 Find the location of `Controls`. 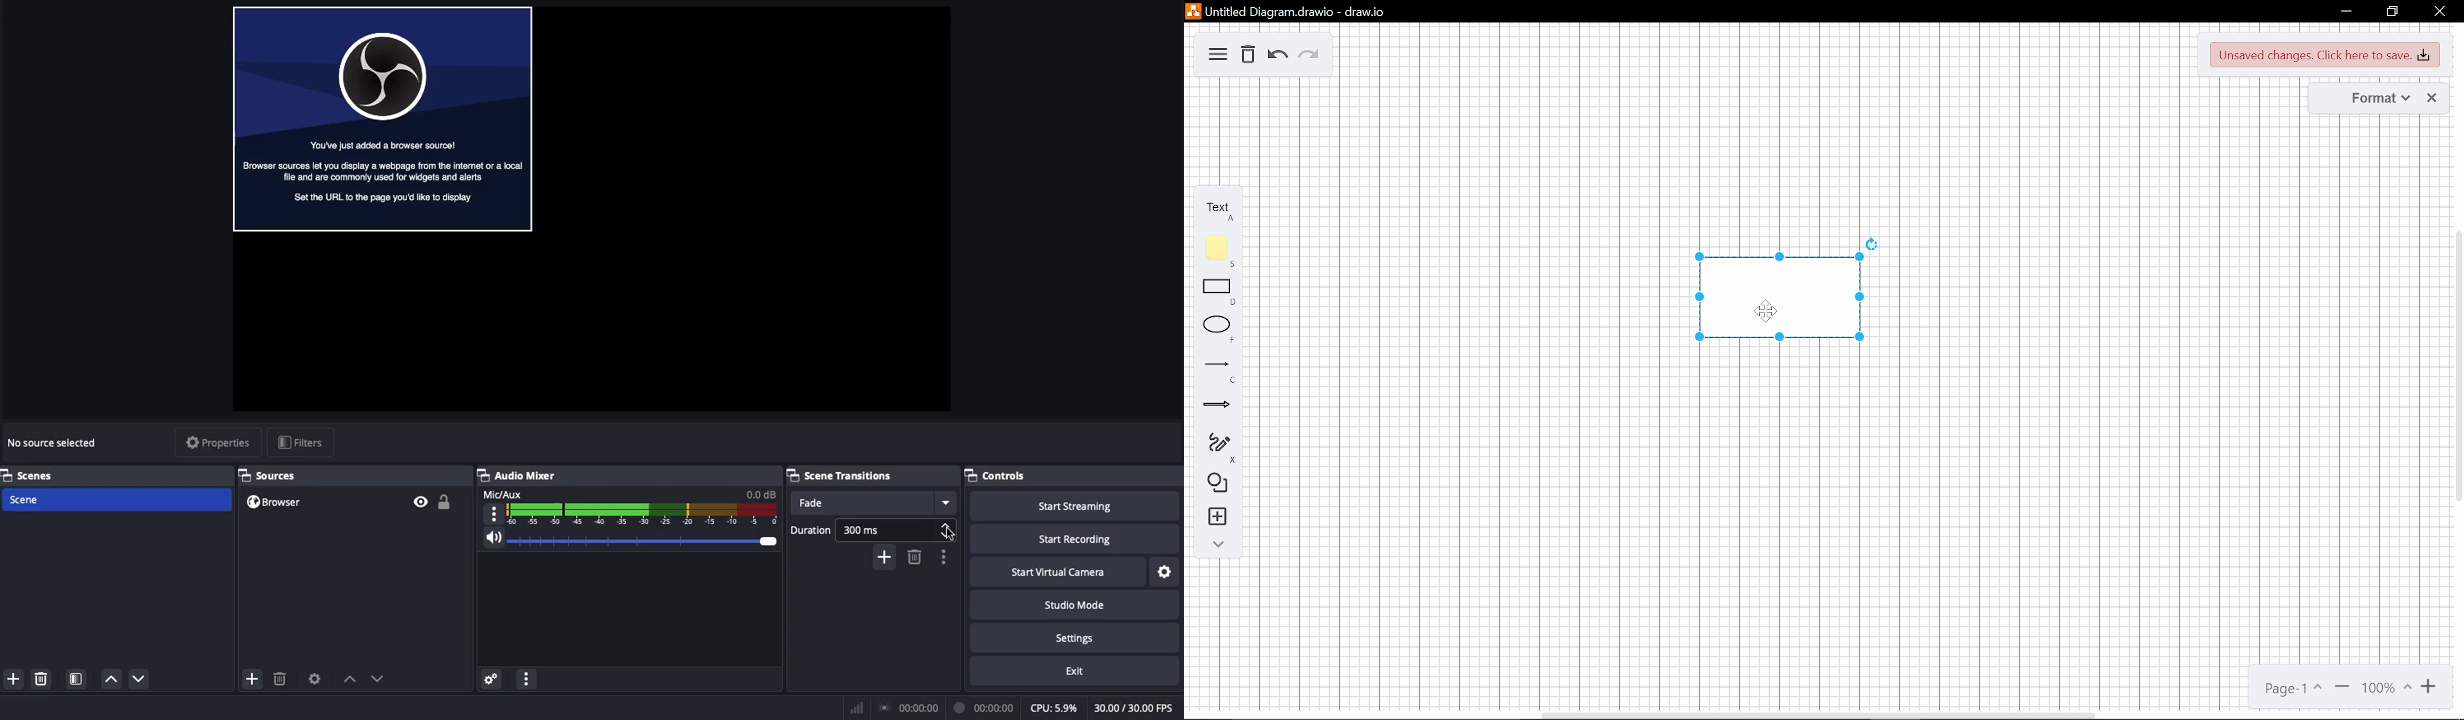

Controls is located at coordinates (1000, 476).